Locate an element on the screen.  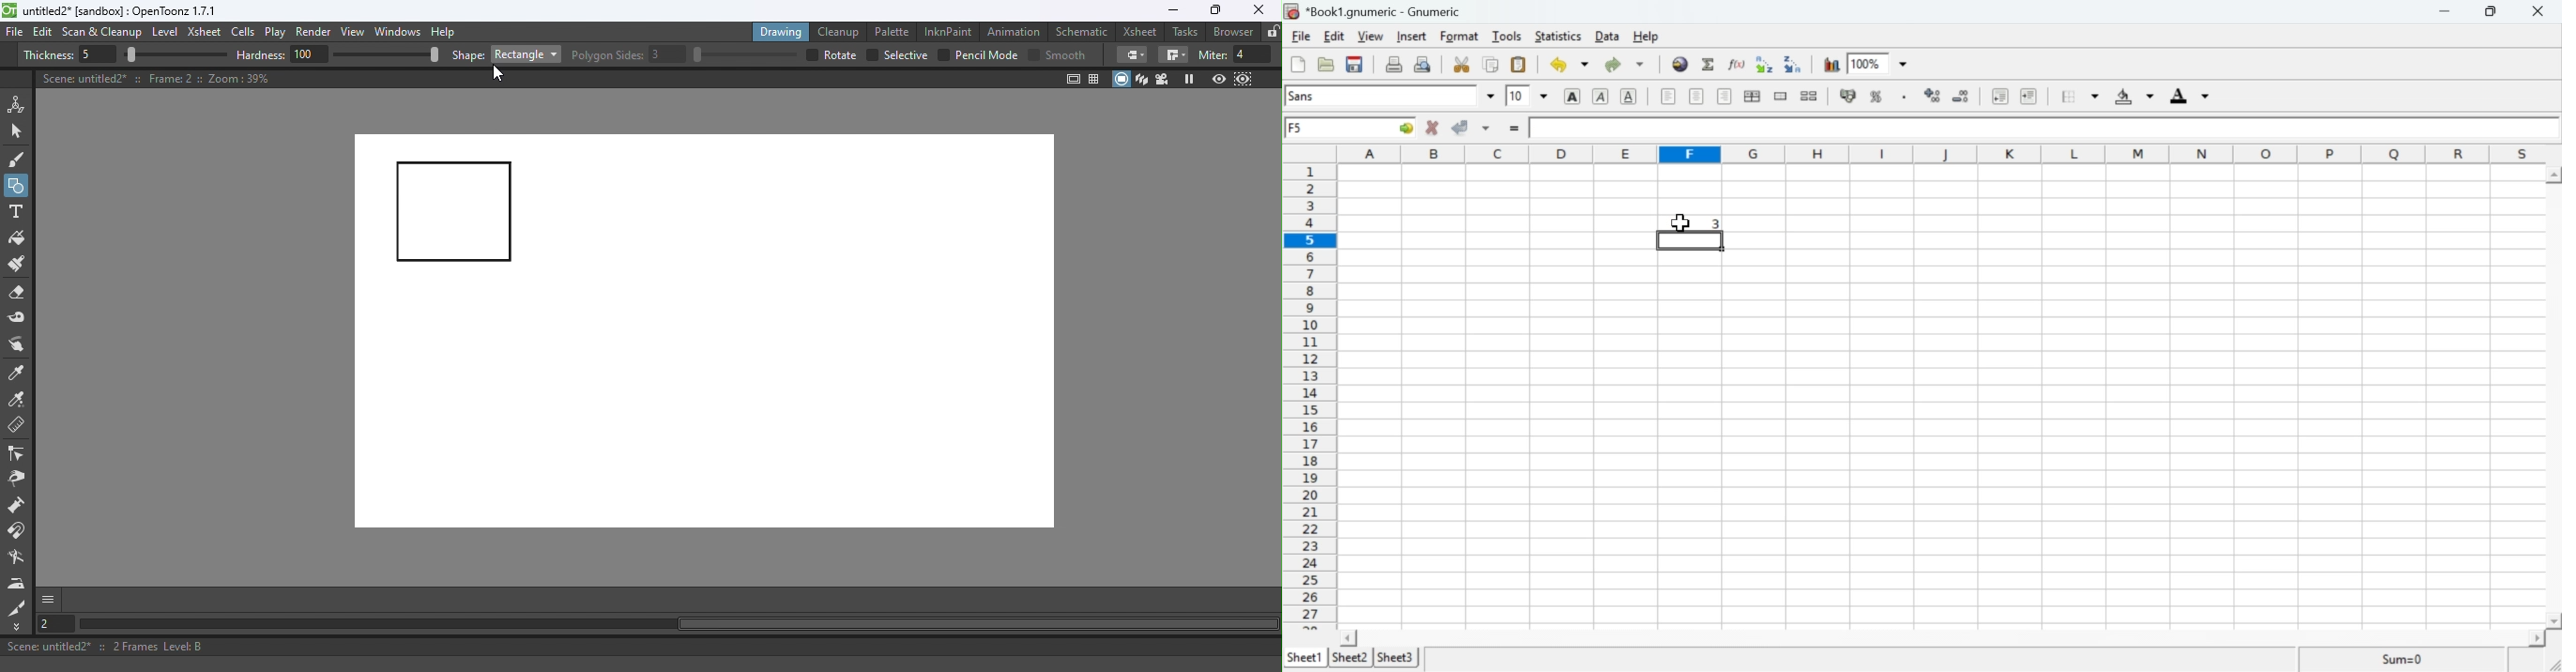
Minimise is located at coordinates (2490, 11).